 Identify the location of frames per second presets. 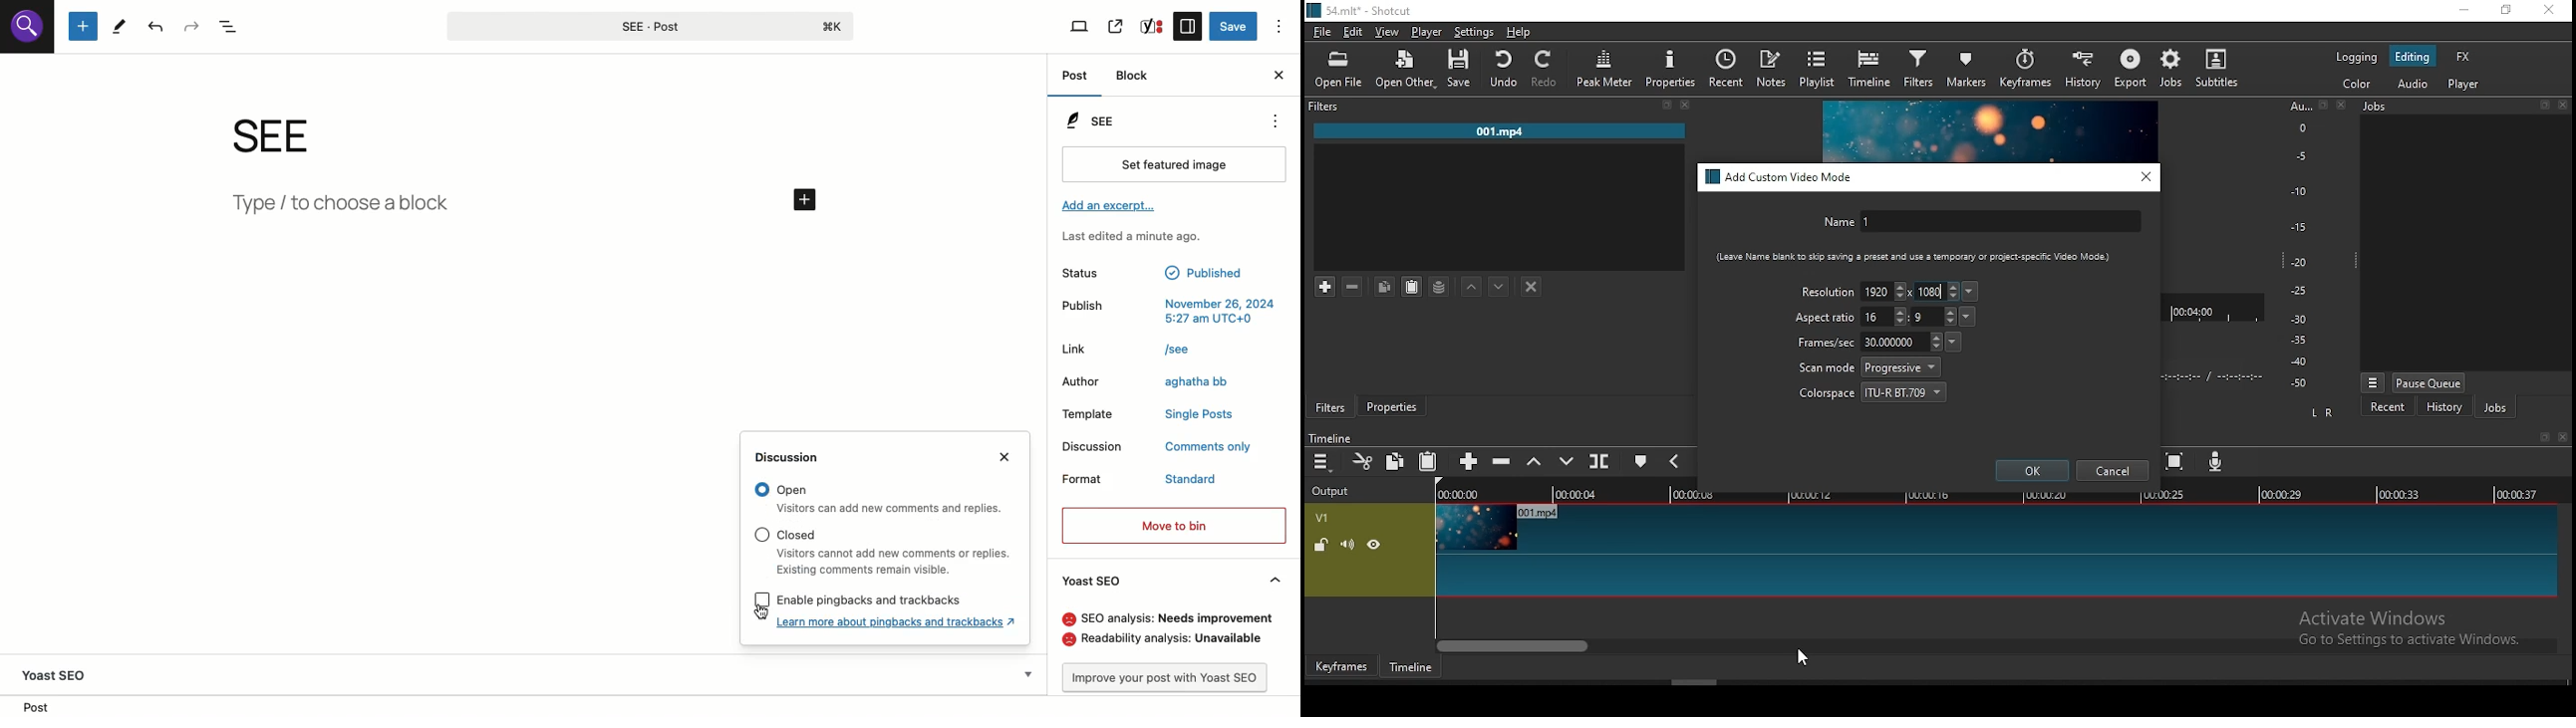
(1952, 341).